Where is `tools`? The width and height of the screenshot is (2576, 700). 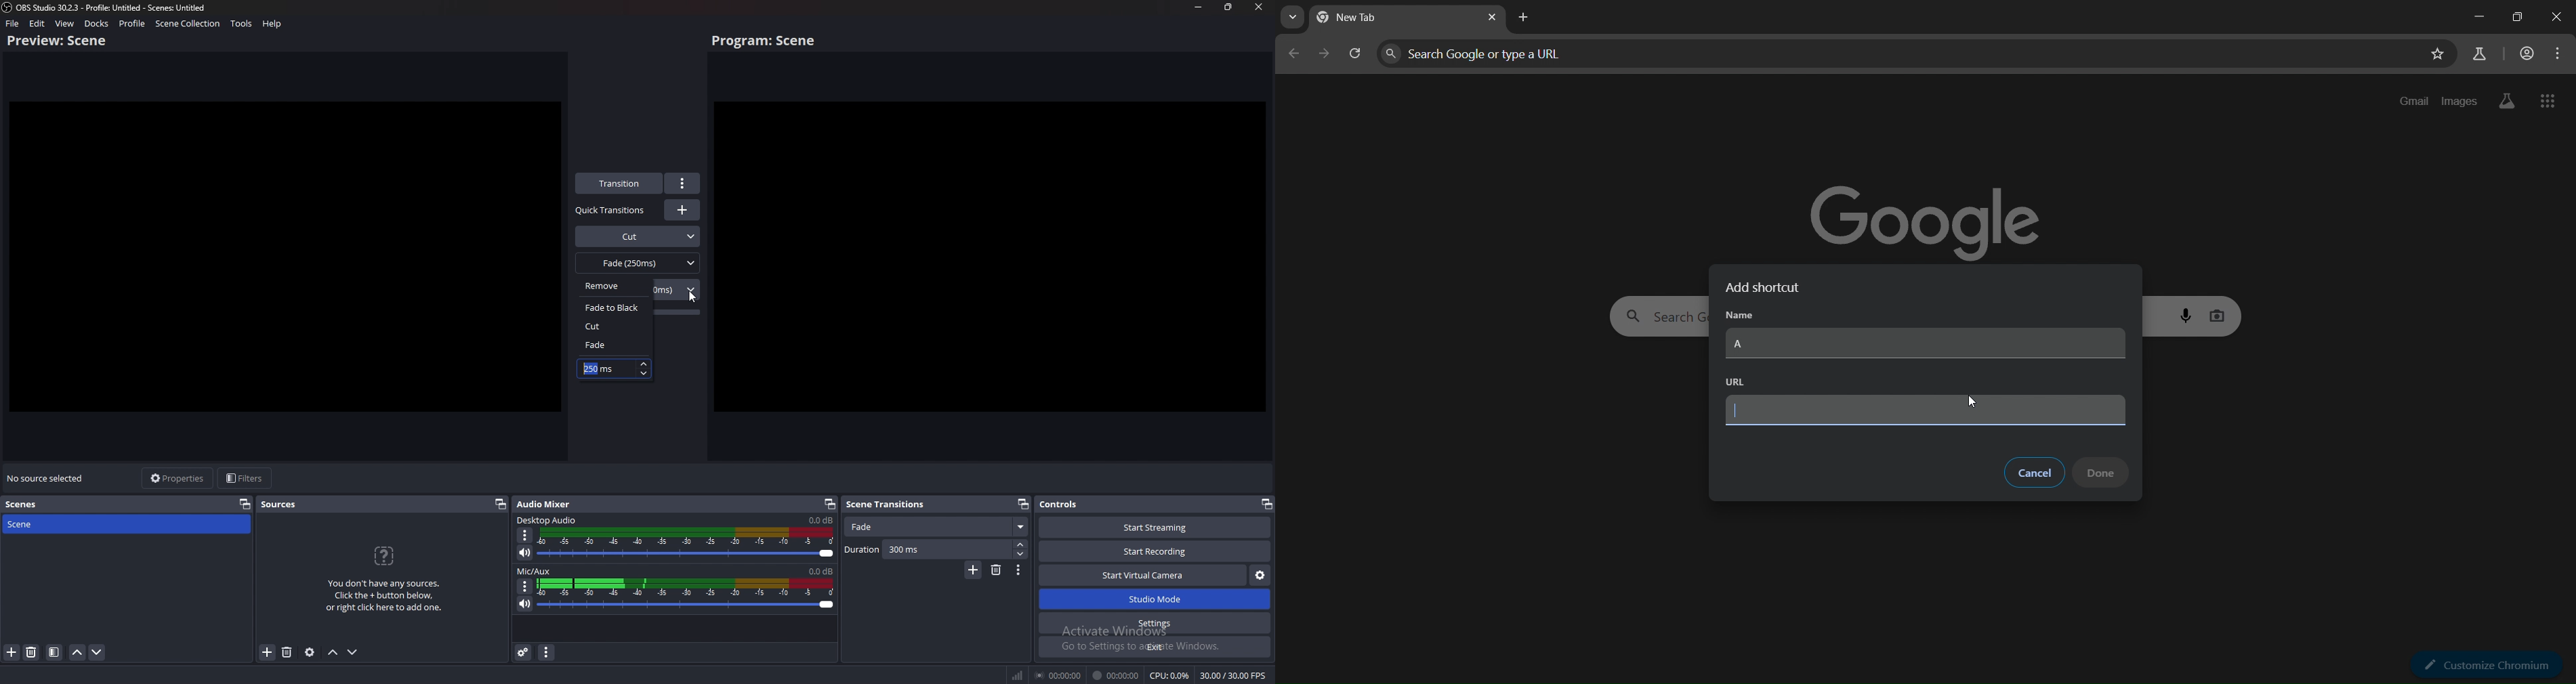
tools is located at coordinates (241, 24).